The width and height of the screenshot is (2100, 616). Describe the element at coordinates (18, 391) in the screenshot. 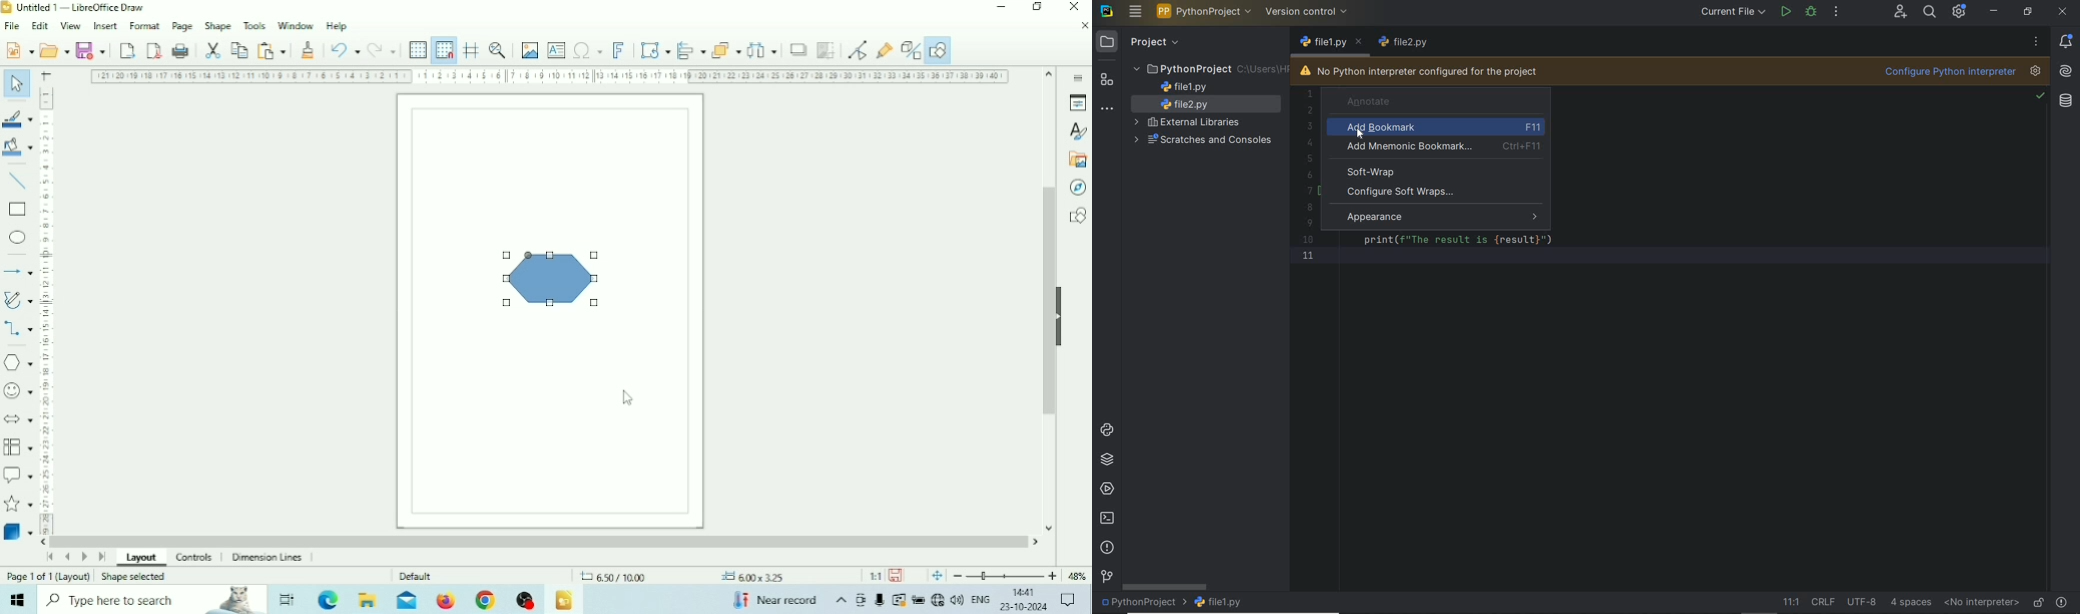

I see `Symbol Shapes` at that location.